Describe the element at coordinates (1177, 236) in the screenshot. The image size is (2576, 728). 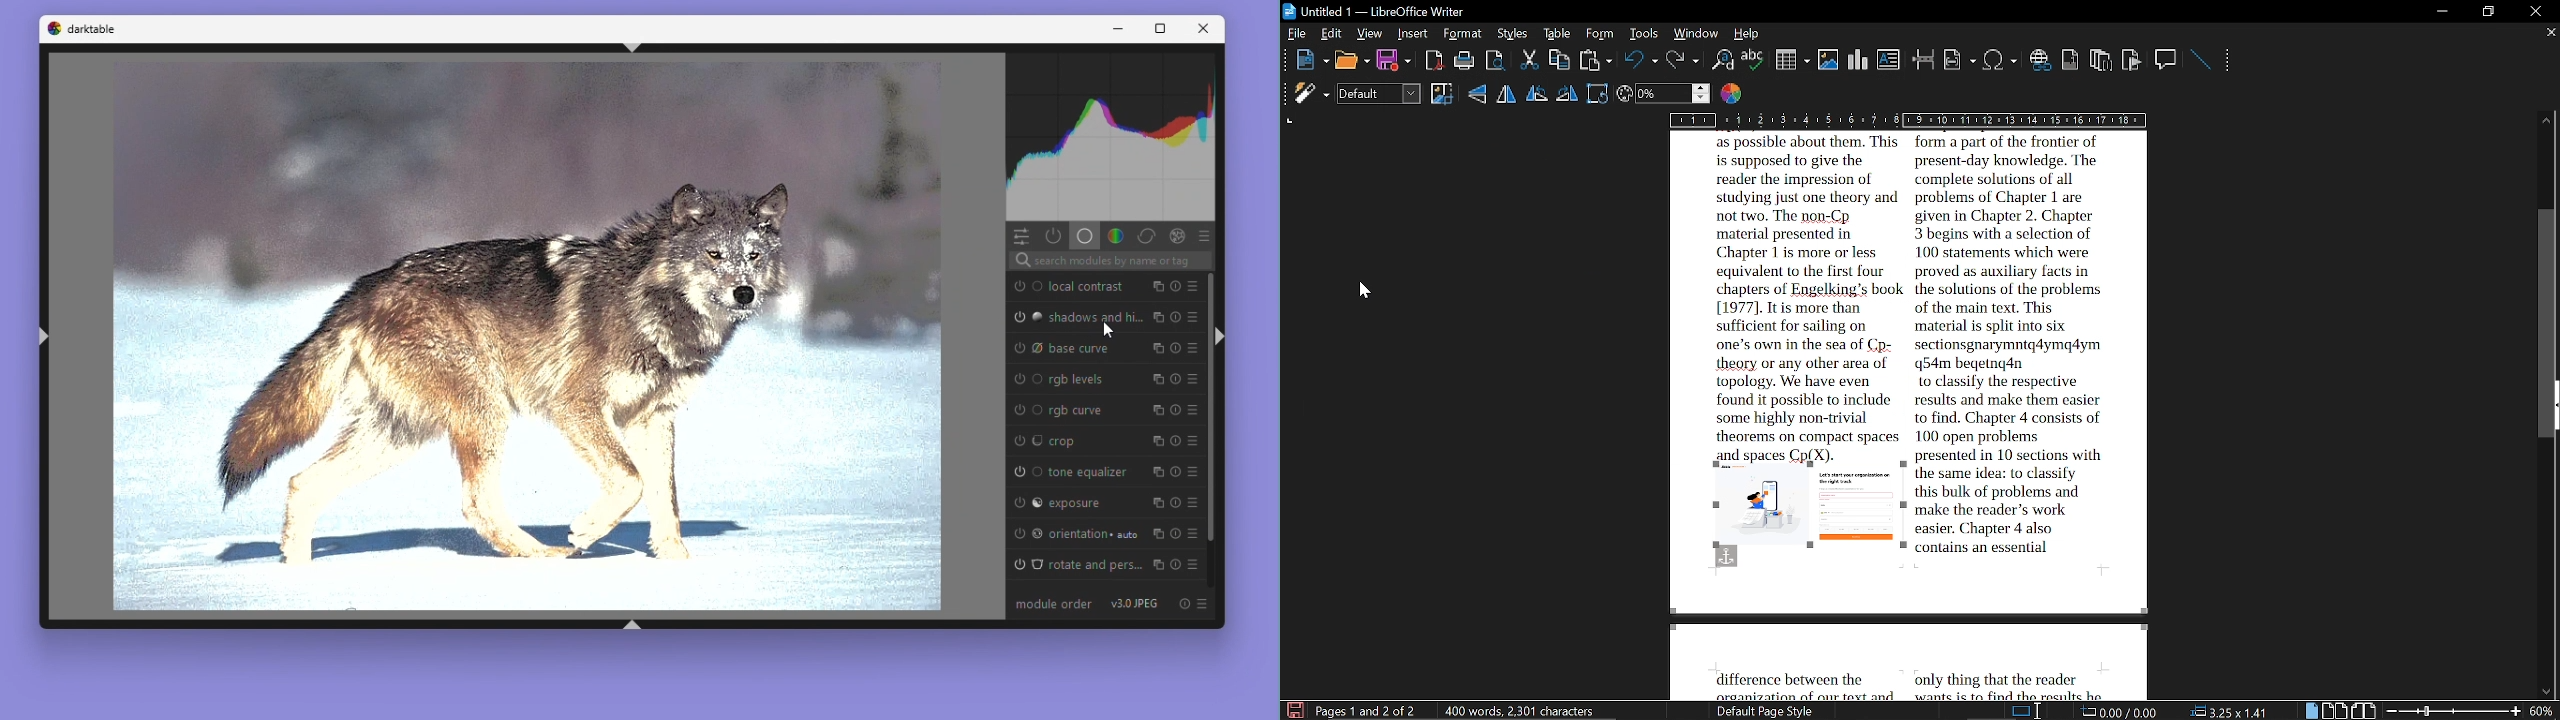
I see `Effect` at that location.